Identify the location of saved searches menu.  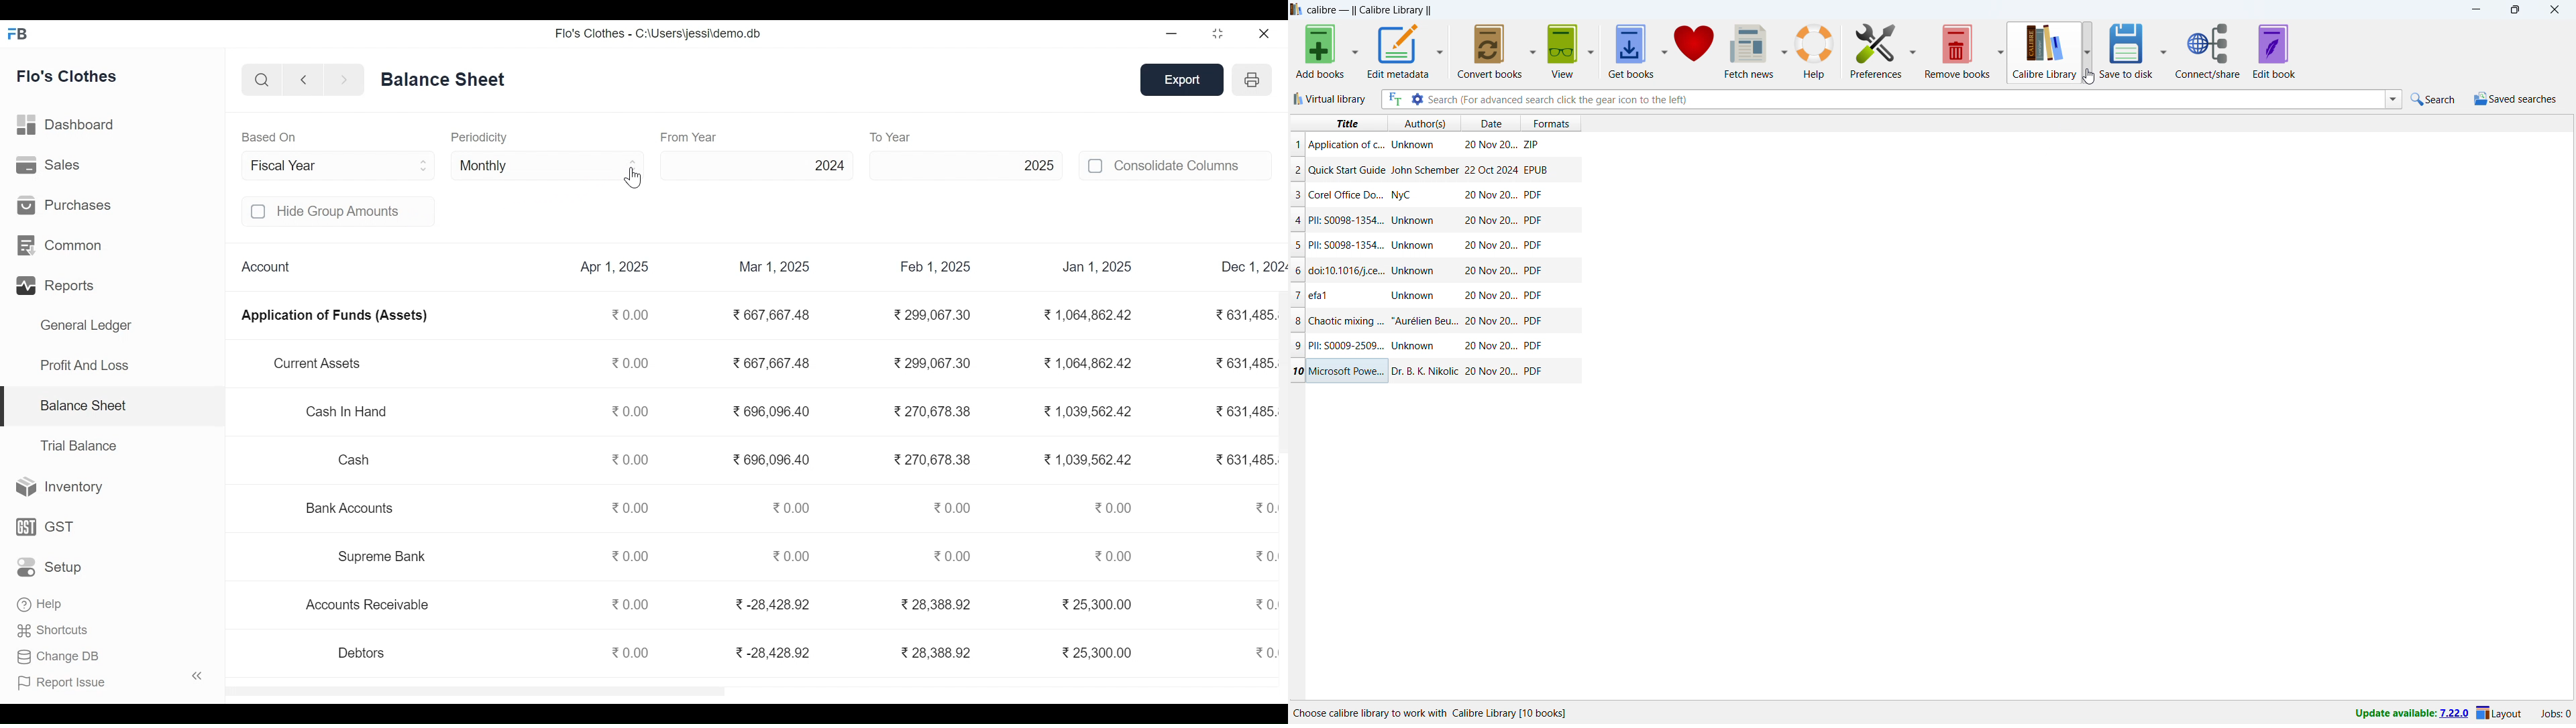
(2515, 99).